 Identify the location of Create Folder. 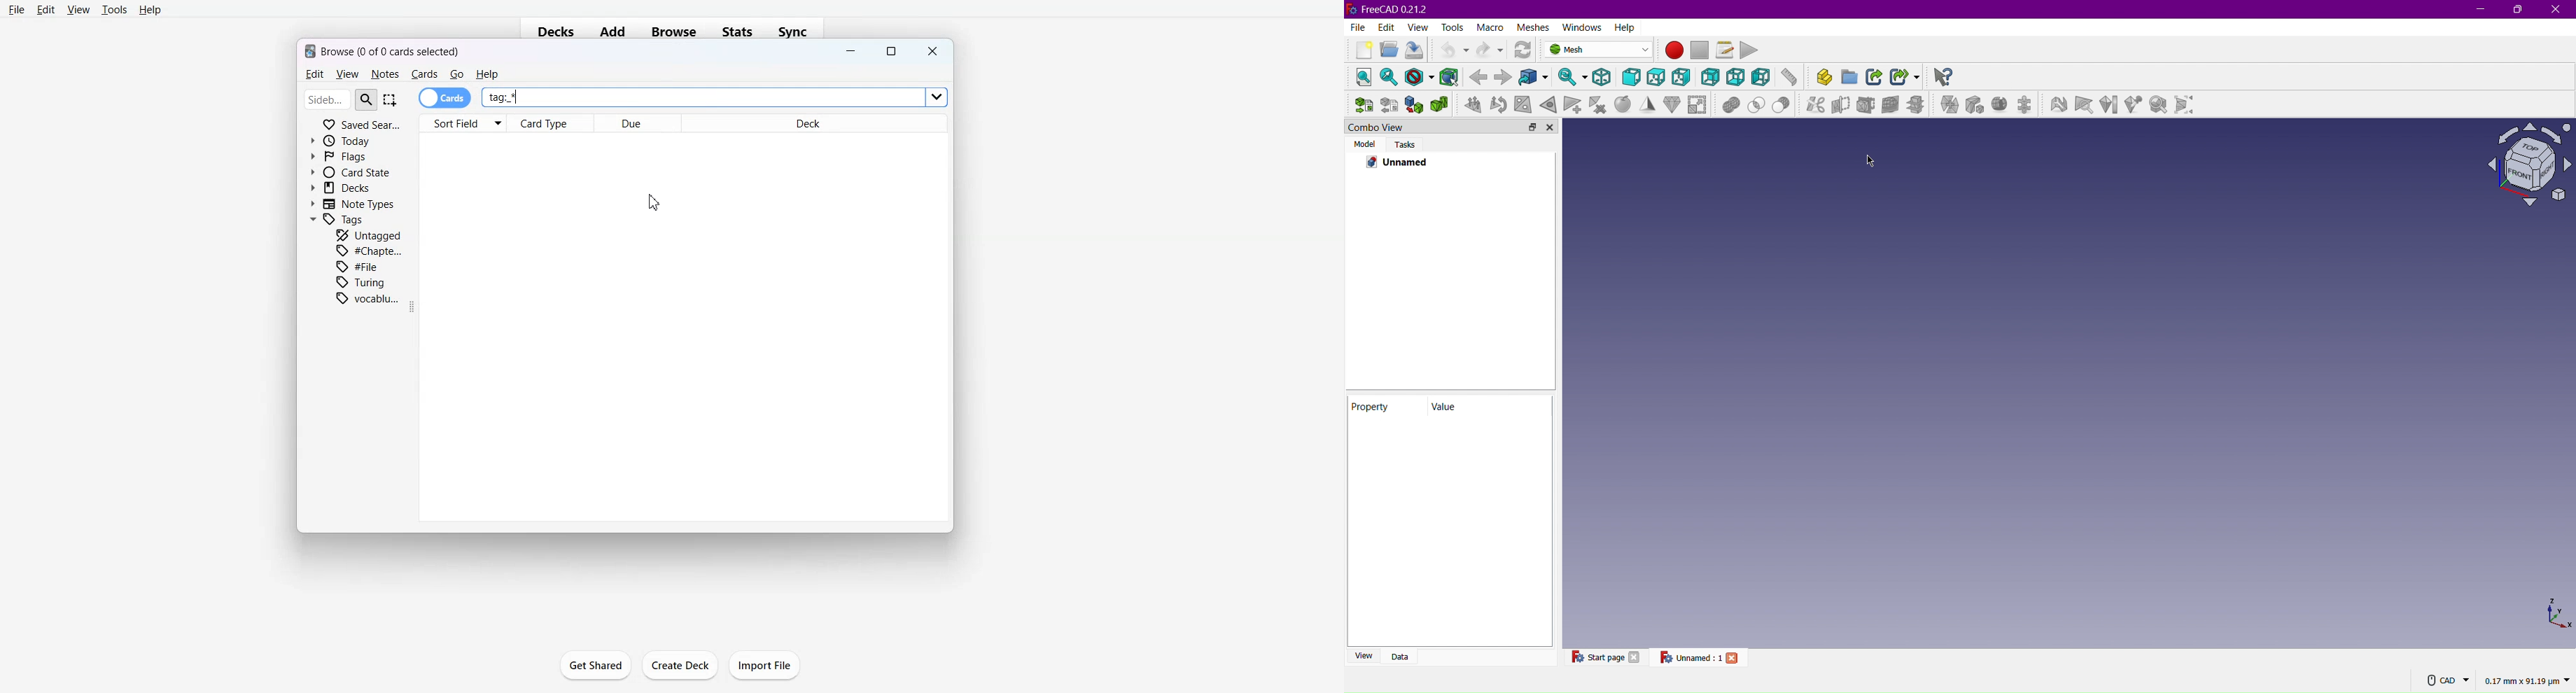
(1850, 79).